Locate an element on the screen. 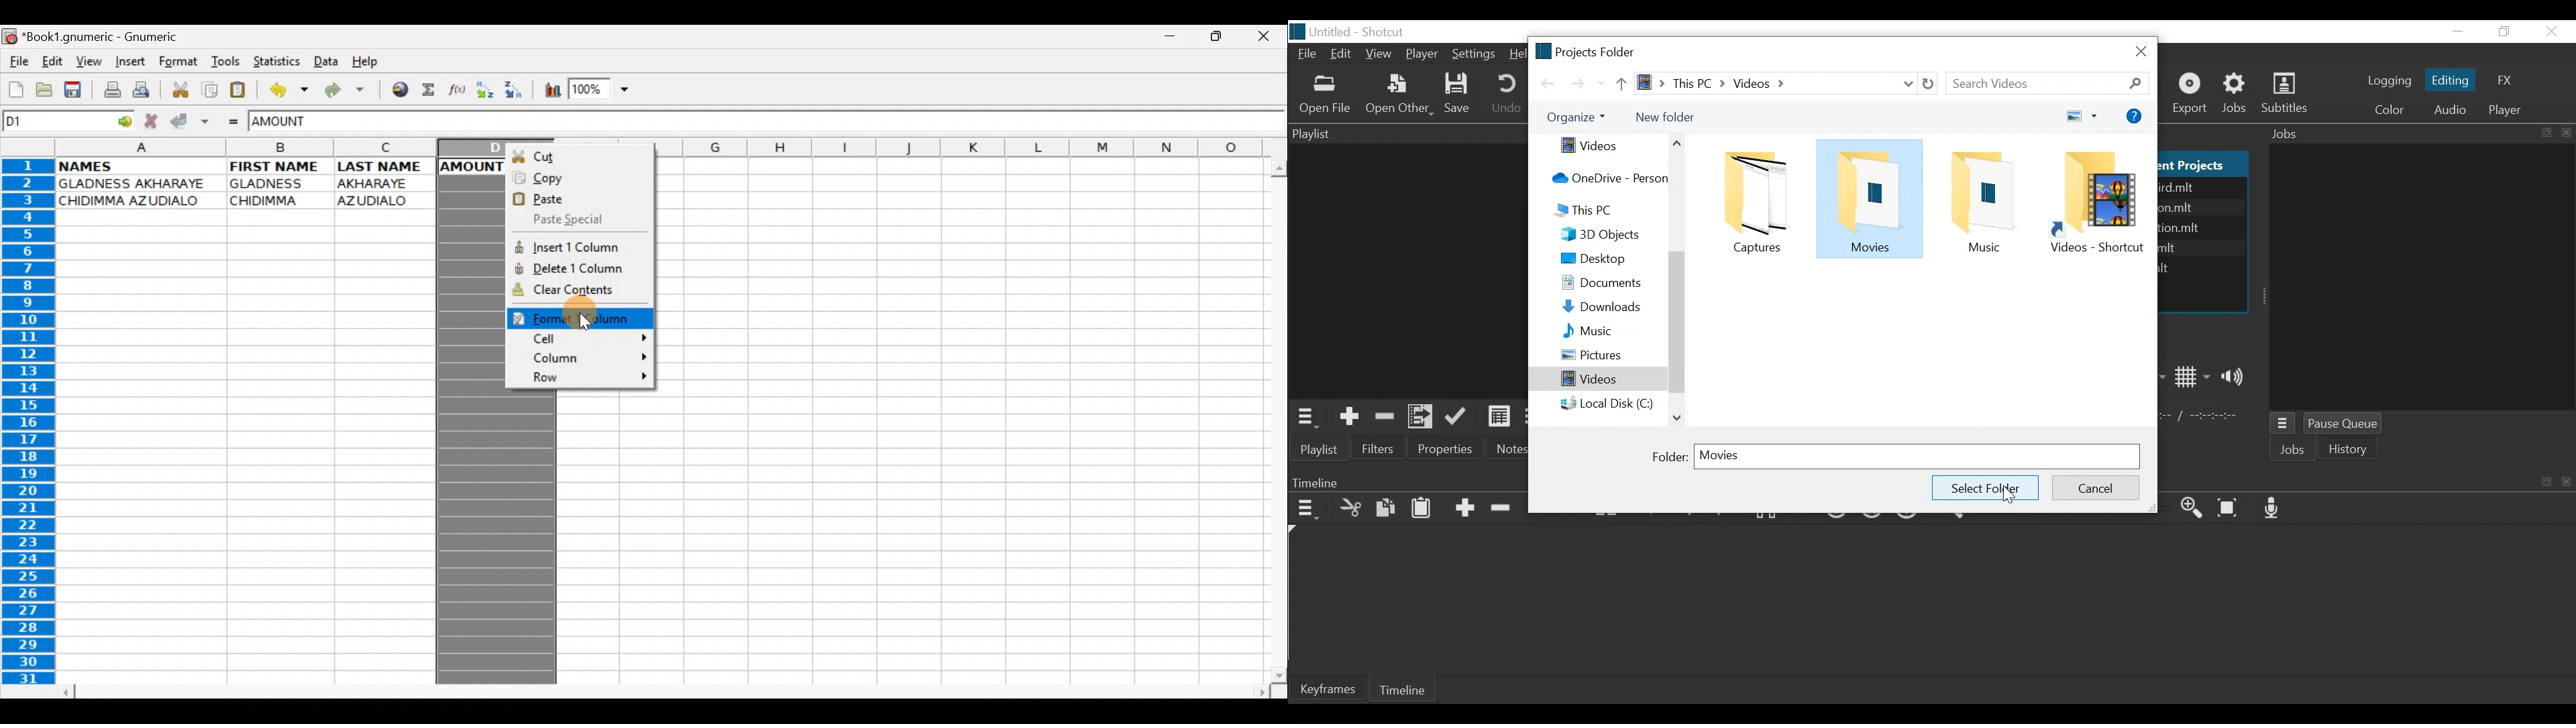  Go back is located at coordinates (1547, 82).